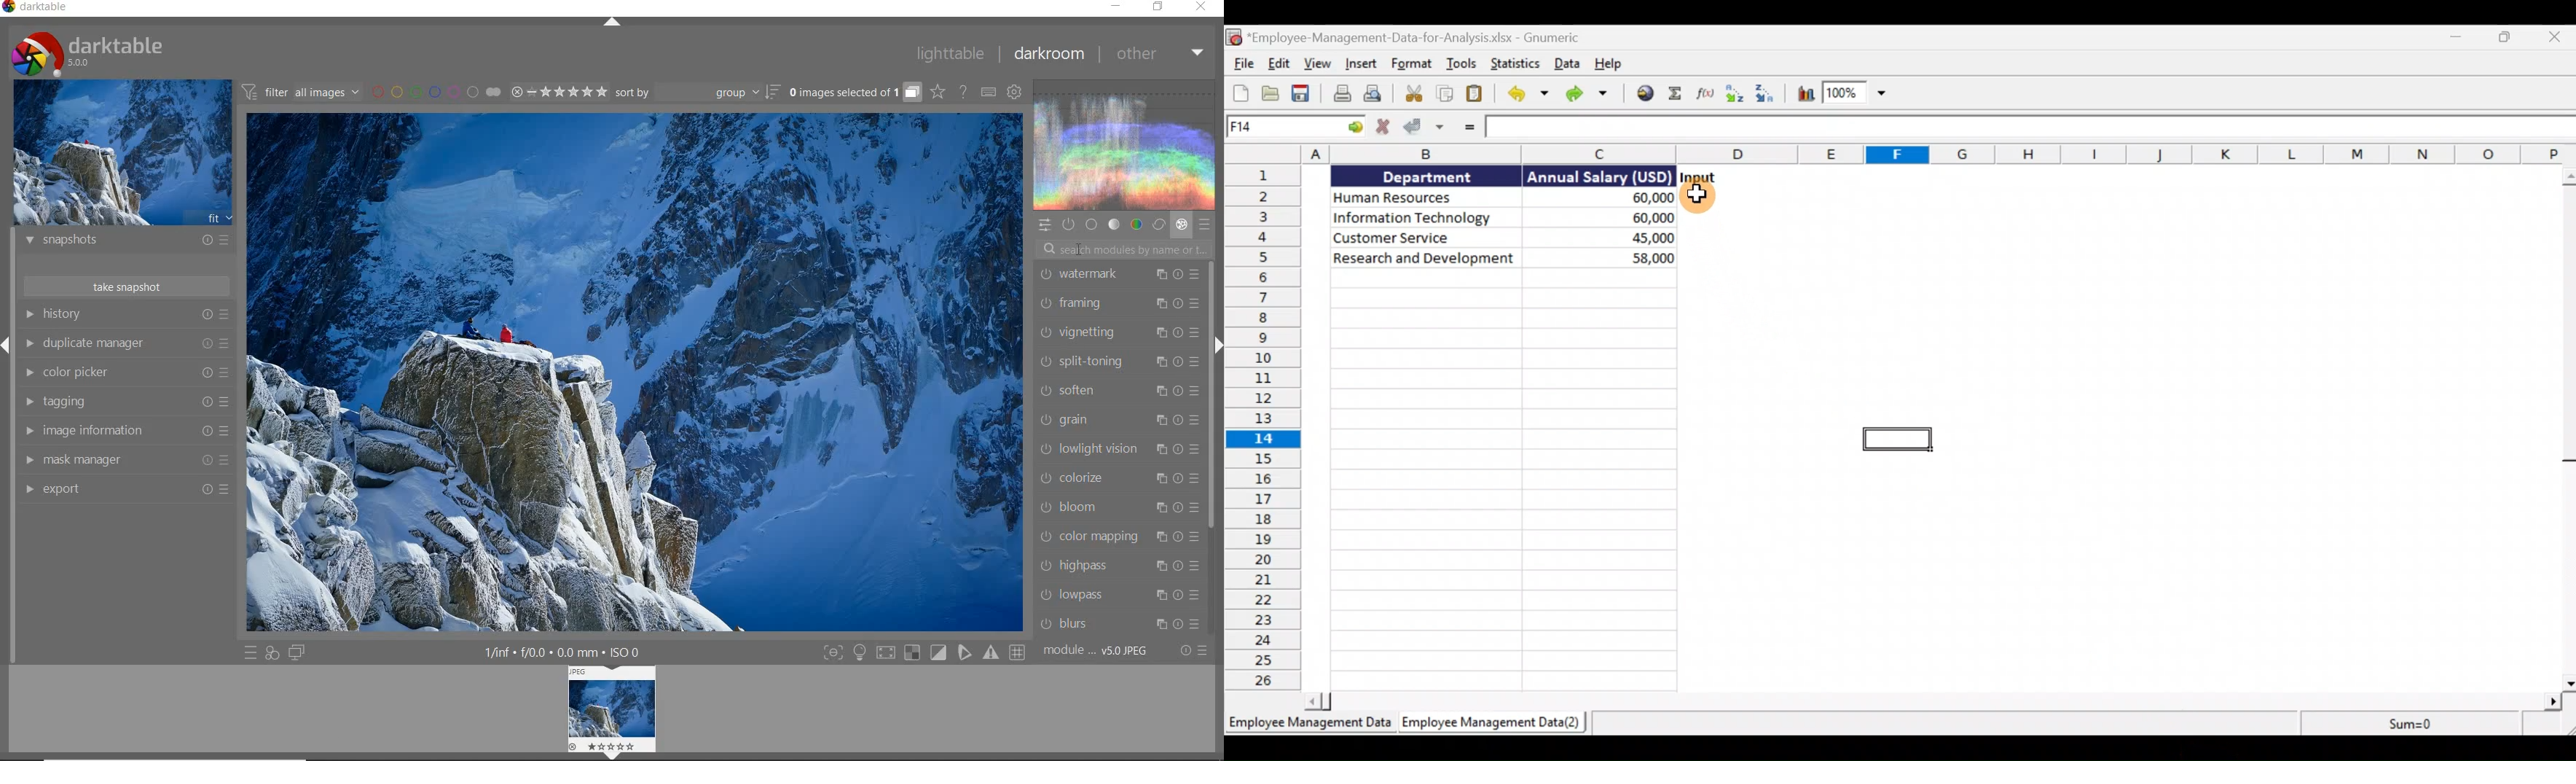 This screenshot has width=2576, height=784. Describe the element at coordinates (1701, 177) in the screenshot. I see `input` at that location.